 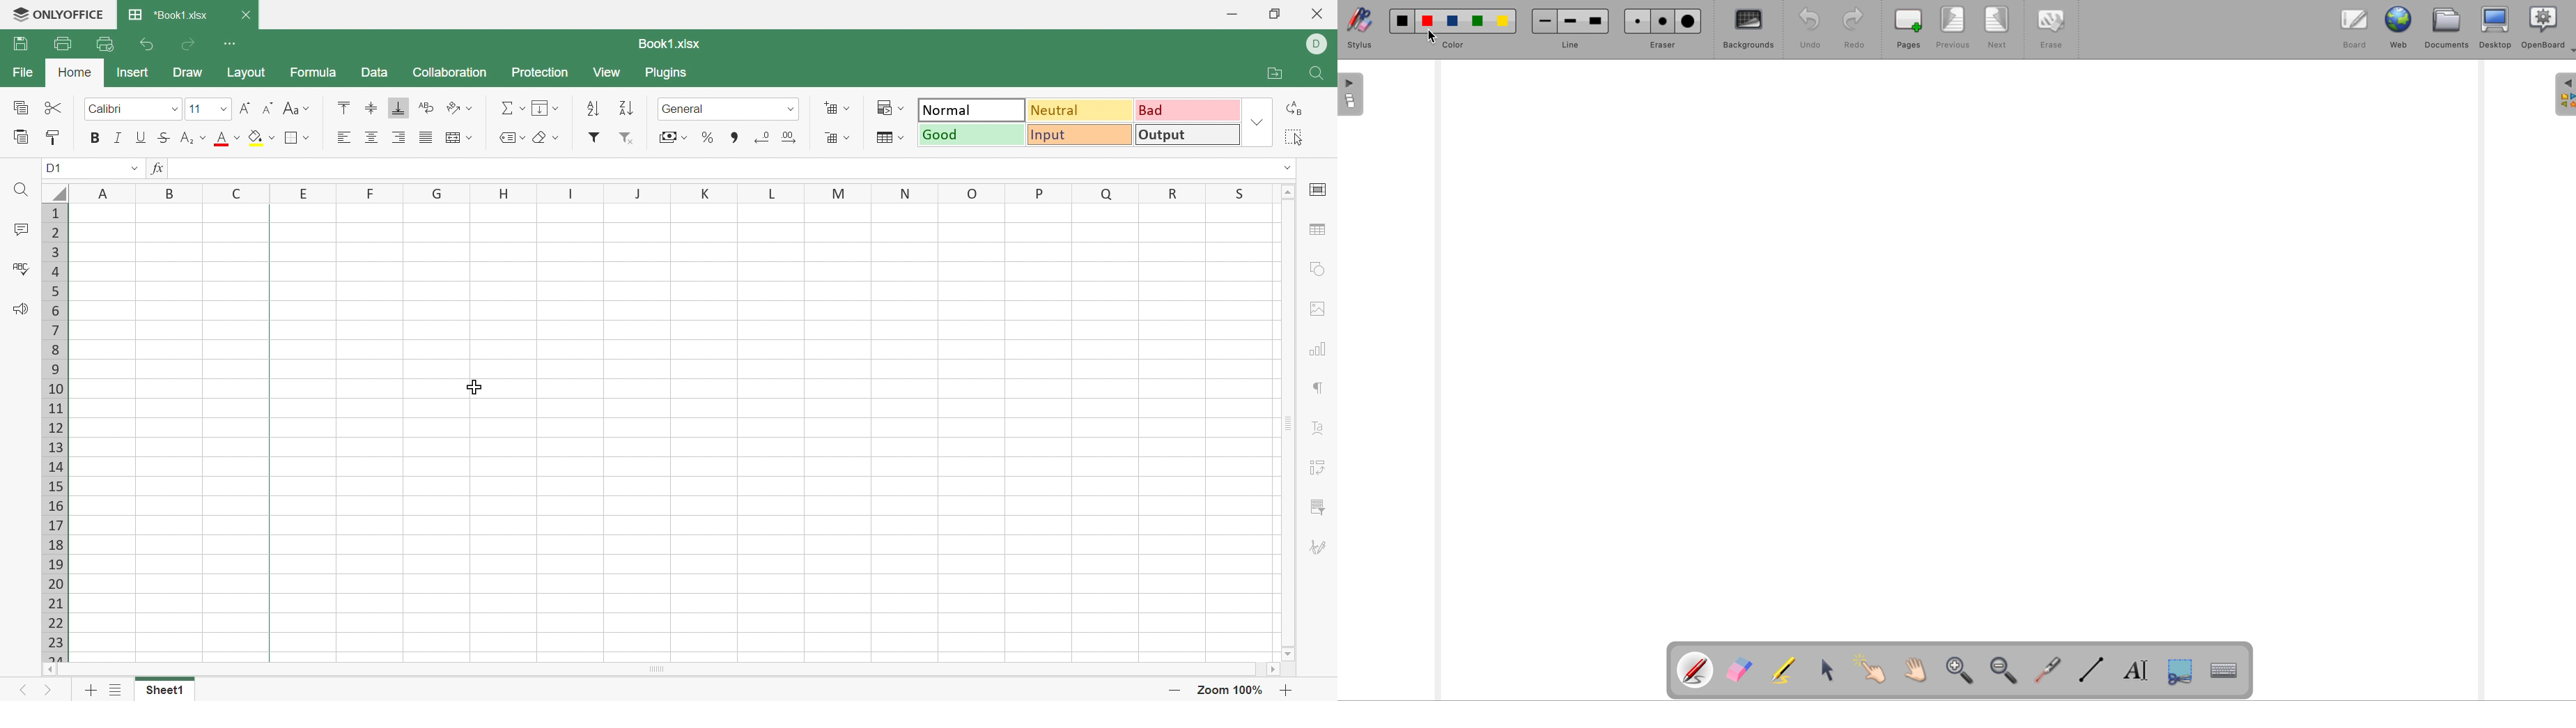 What do you see at coordinates (2564, 95) in the screenshot?
I see `sidebar` at bounding box center [2564, 95].